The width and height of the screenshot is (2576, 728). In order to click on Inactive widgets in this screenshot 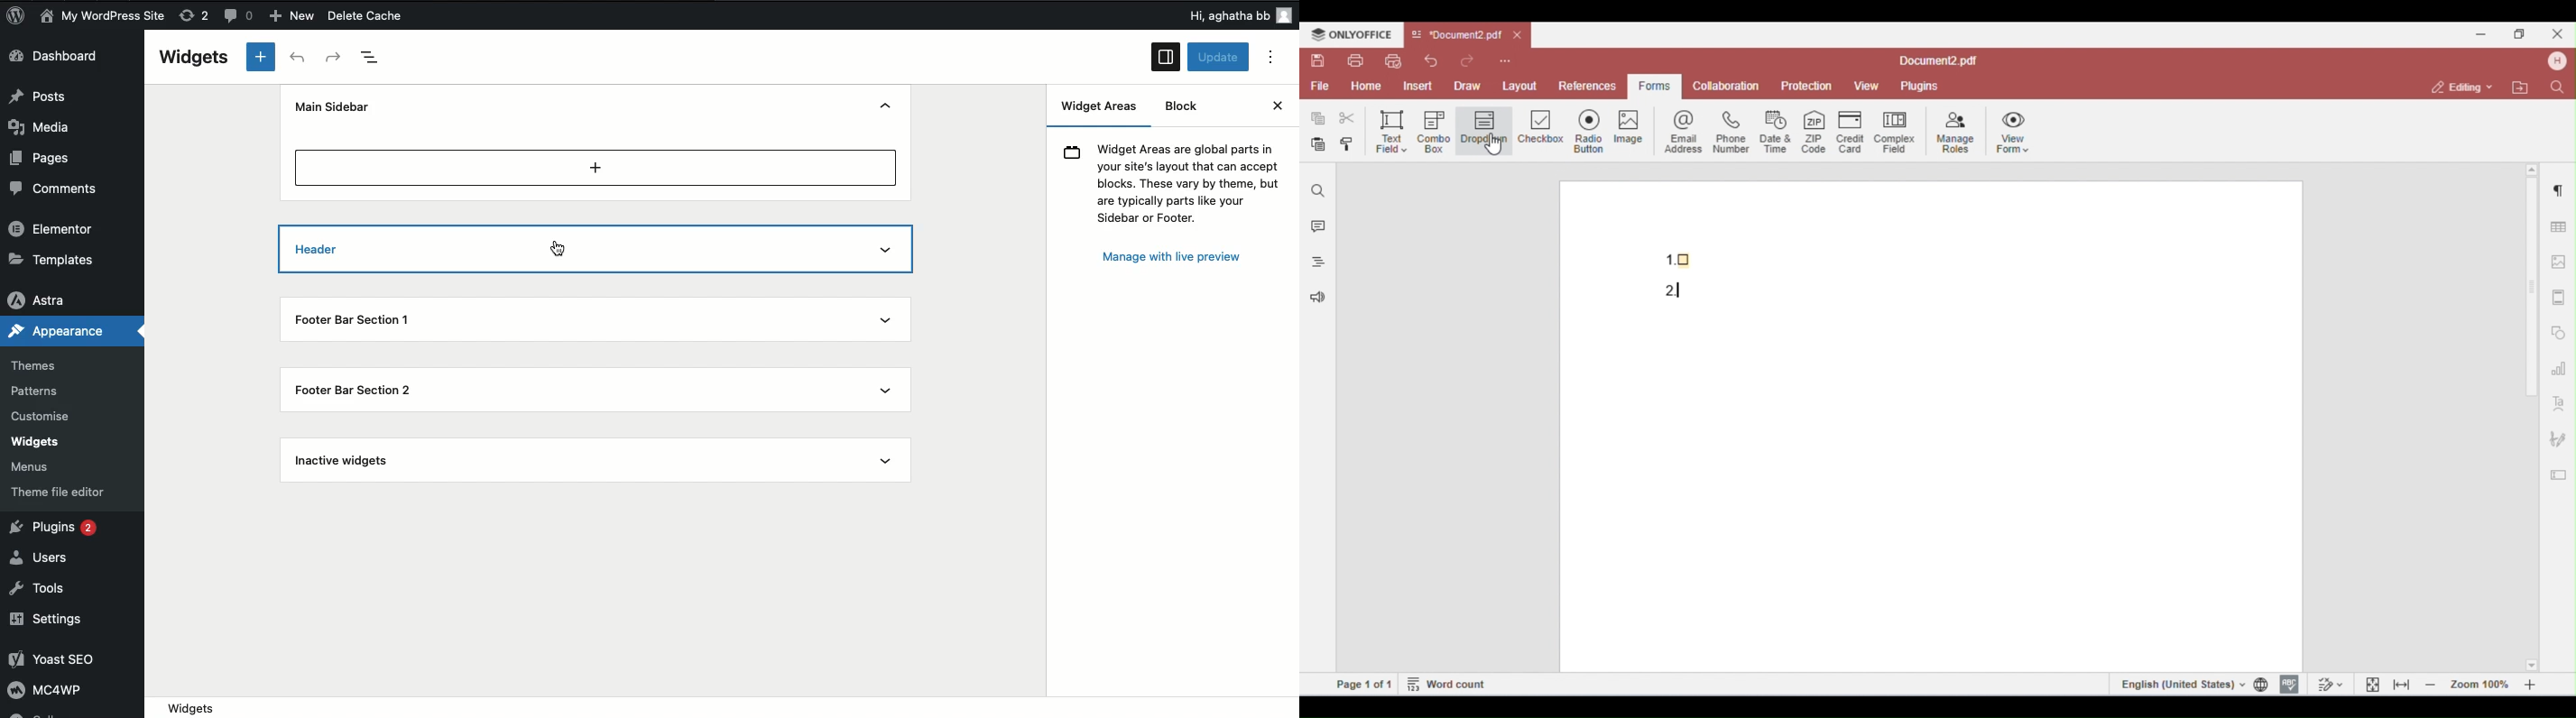, I will do `click(346, 462)`.